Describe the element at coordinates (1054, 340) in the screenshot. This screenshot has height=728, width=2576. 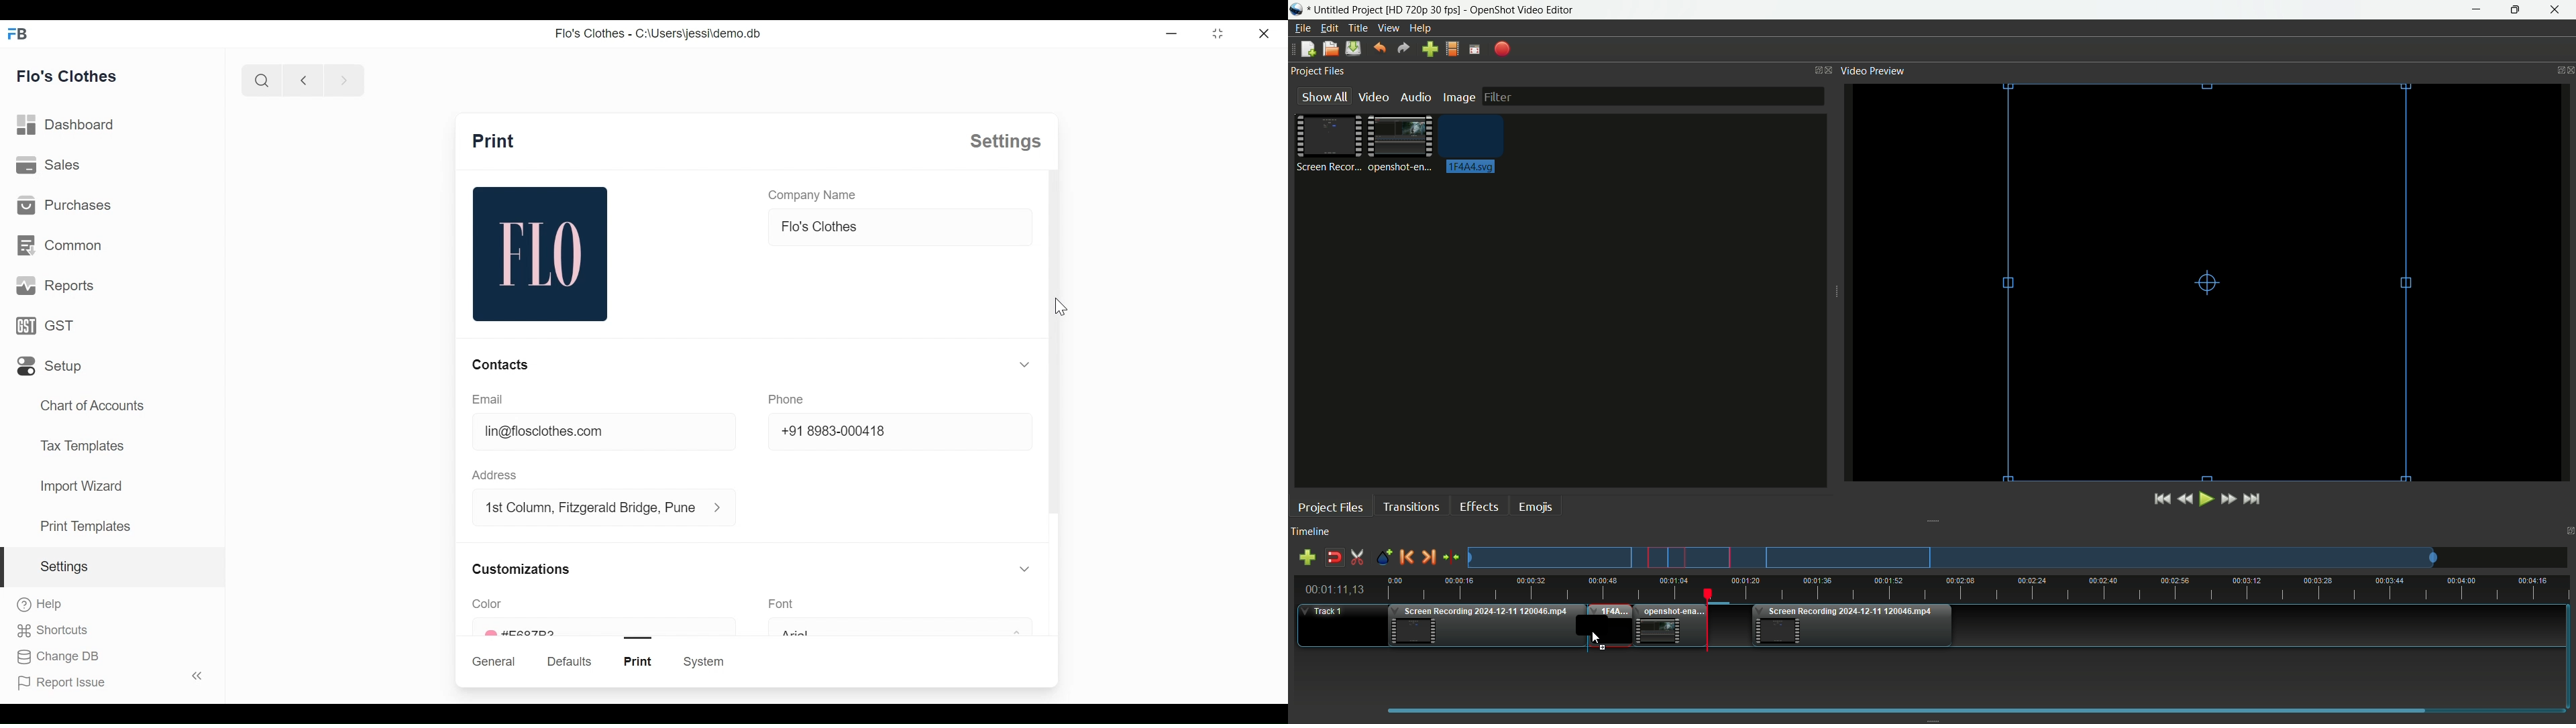
I see `scroll bar` at that location.